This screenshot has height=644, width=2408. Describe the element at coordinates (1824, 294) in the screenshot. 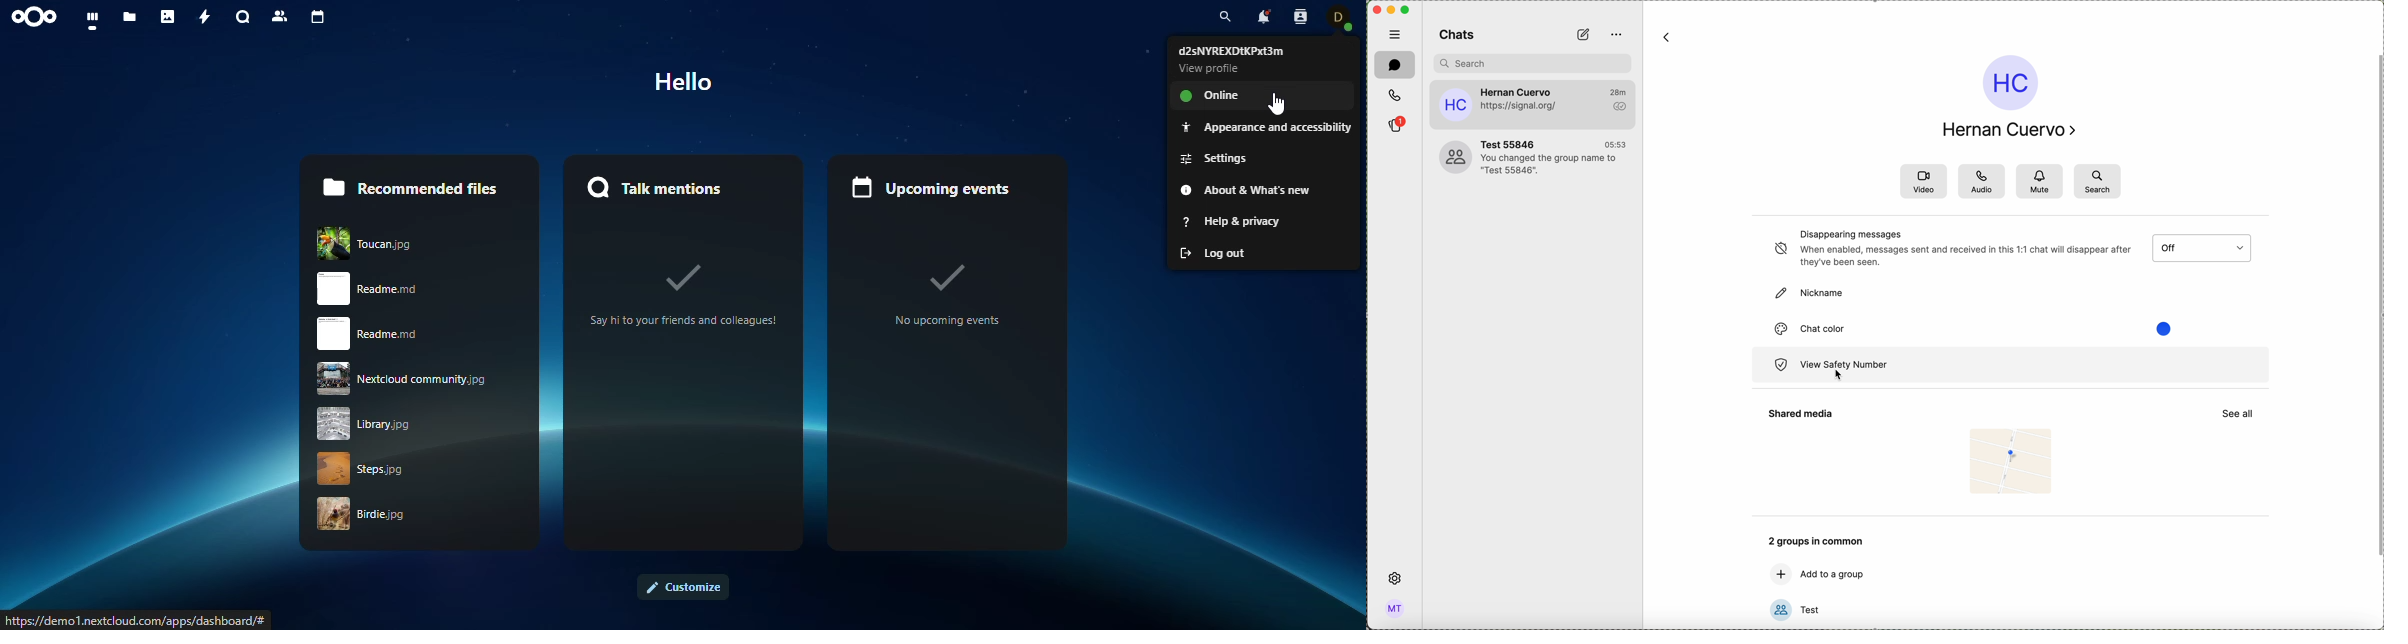

I see `nickname ` at that location.